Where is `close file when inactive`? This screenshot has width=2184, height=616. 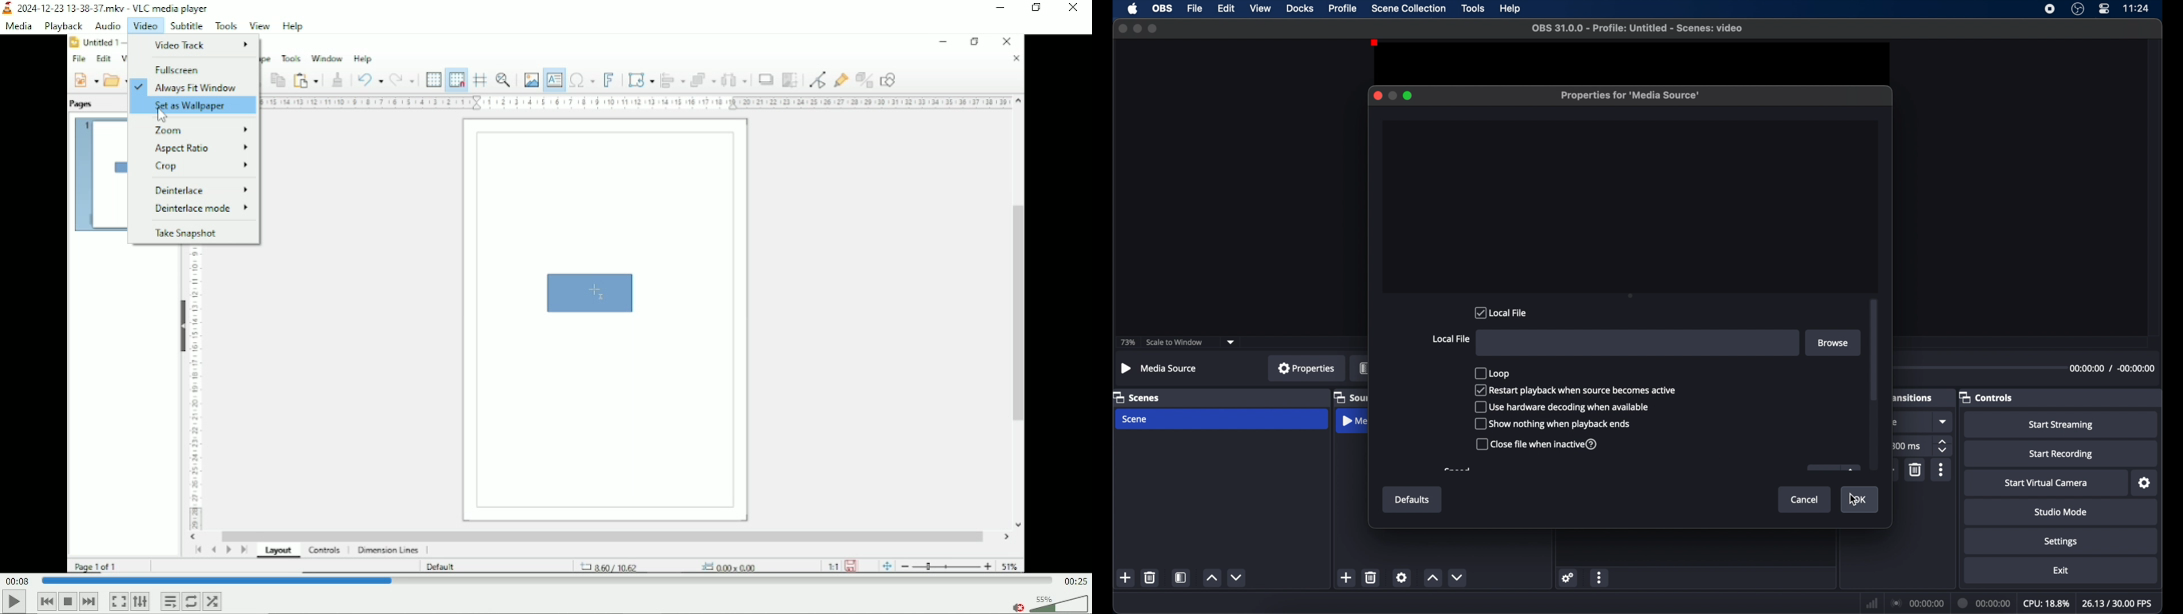 close file when inactive is located at coordinates (1538, 445).